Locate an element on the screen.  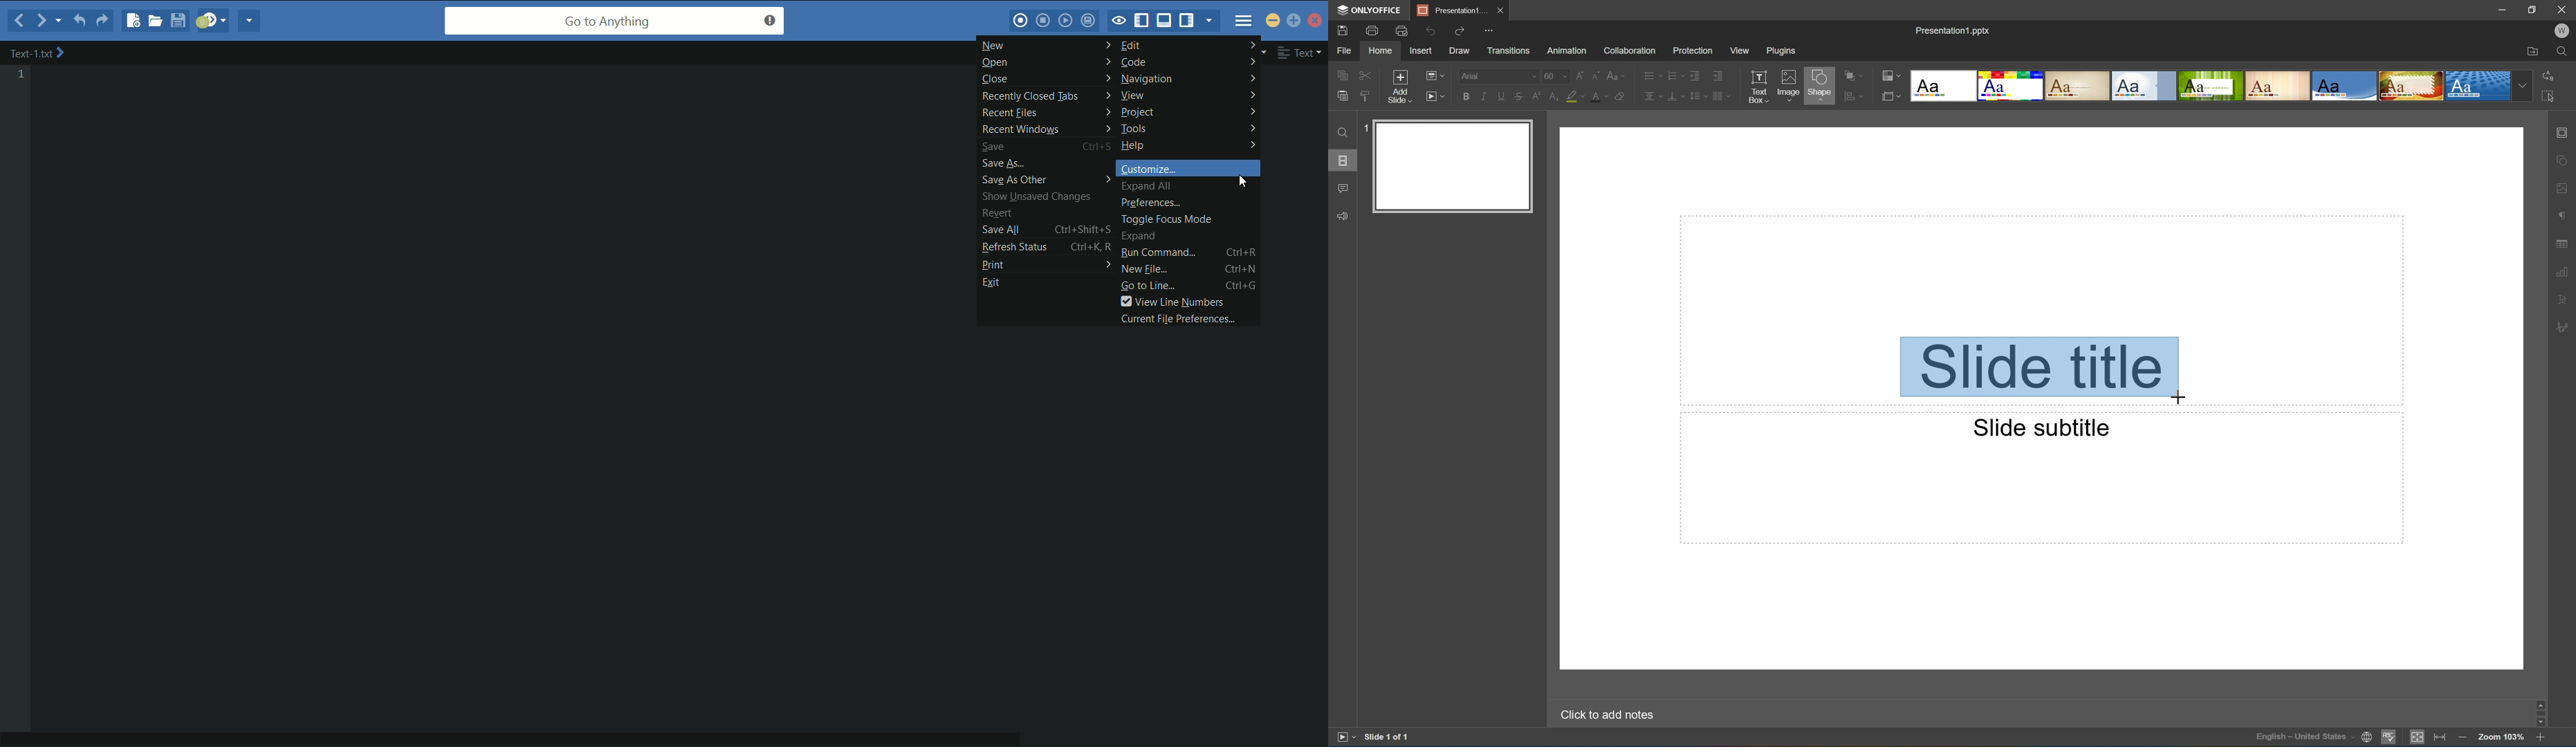
shape settings is located at coordinates (2562, 159).